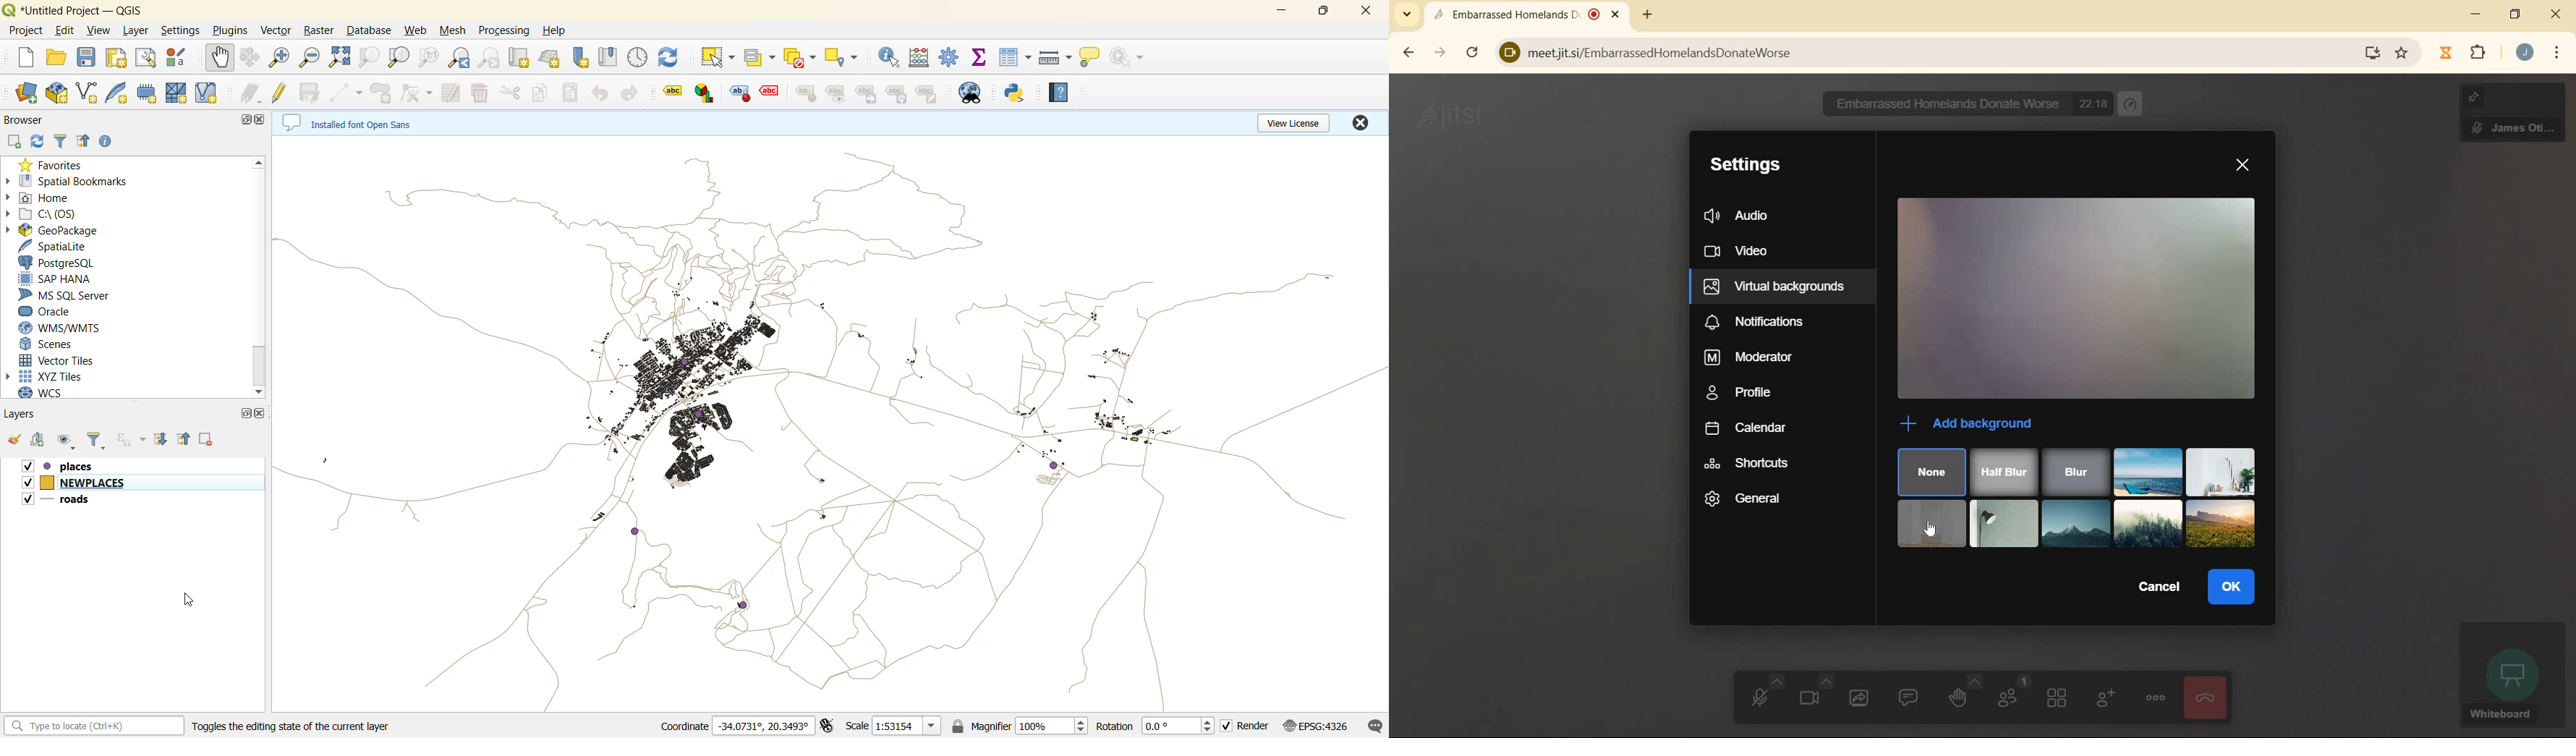 The width and height of the screenshot is (2576, 756). What do you see at coordinates (57, 263) in the screenshot?
I see `postgresql` at bounding box center [57, 263].